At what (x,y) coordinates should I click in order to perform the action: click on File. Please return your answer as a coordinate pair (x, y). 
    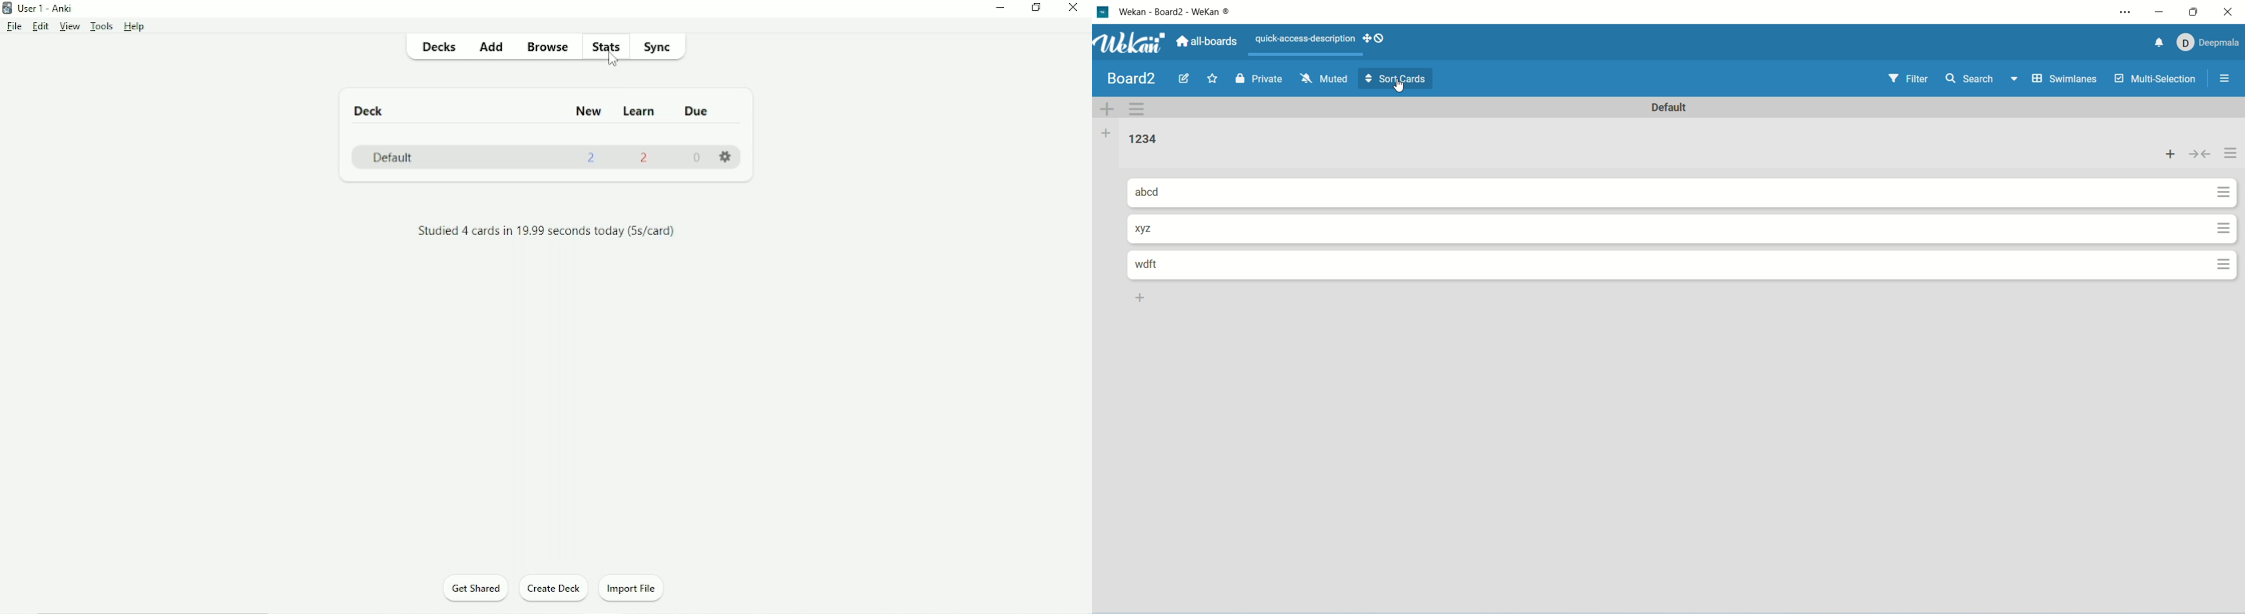
    Looking at the image, I should click on (13, 27).